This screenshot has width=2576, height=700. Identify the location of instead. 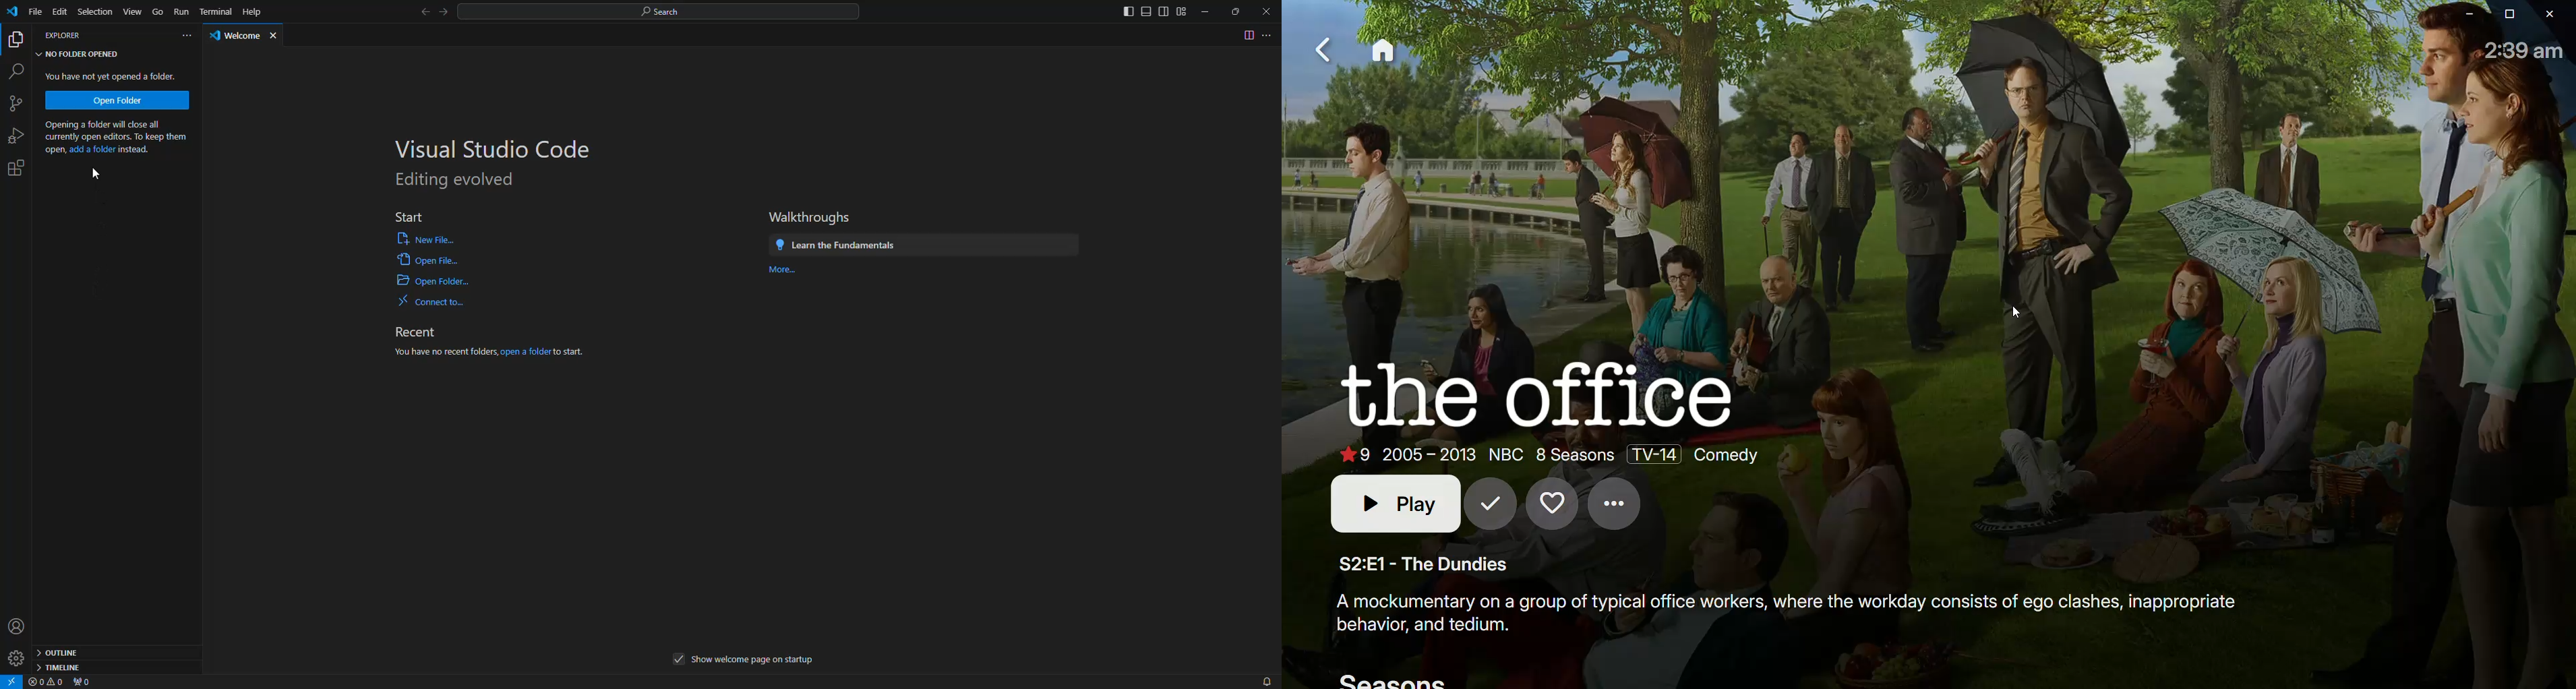
(135, 150).